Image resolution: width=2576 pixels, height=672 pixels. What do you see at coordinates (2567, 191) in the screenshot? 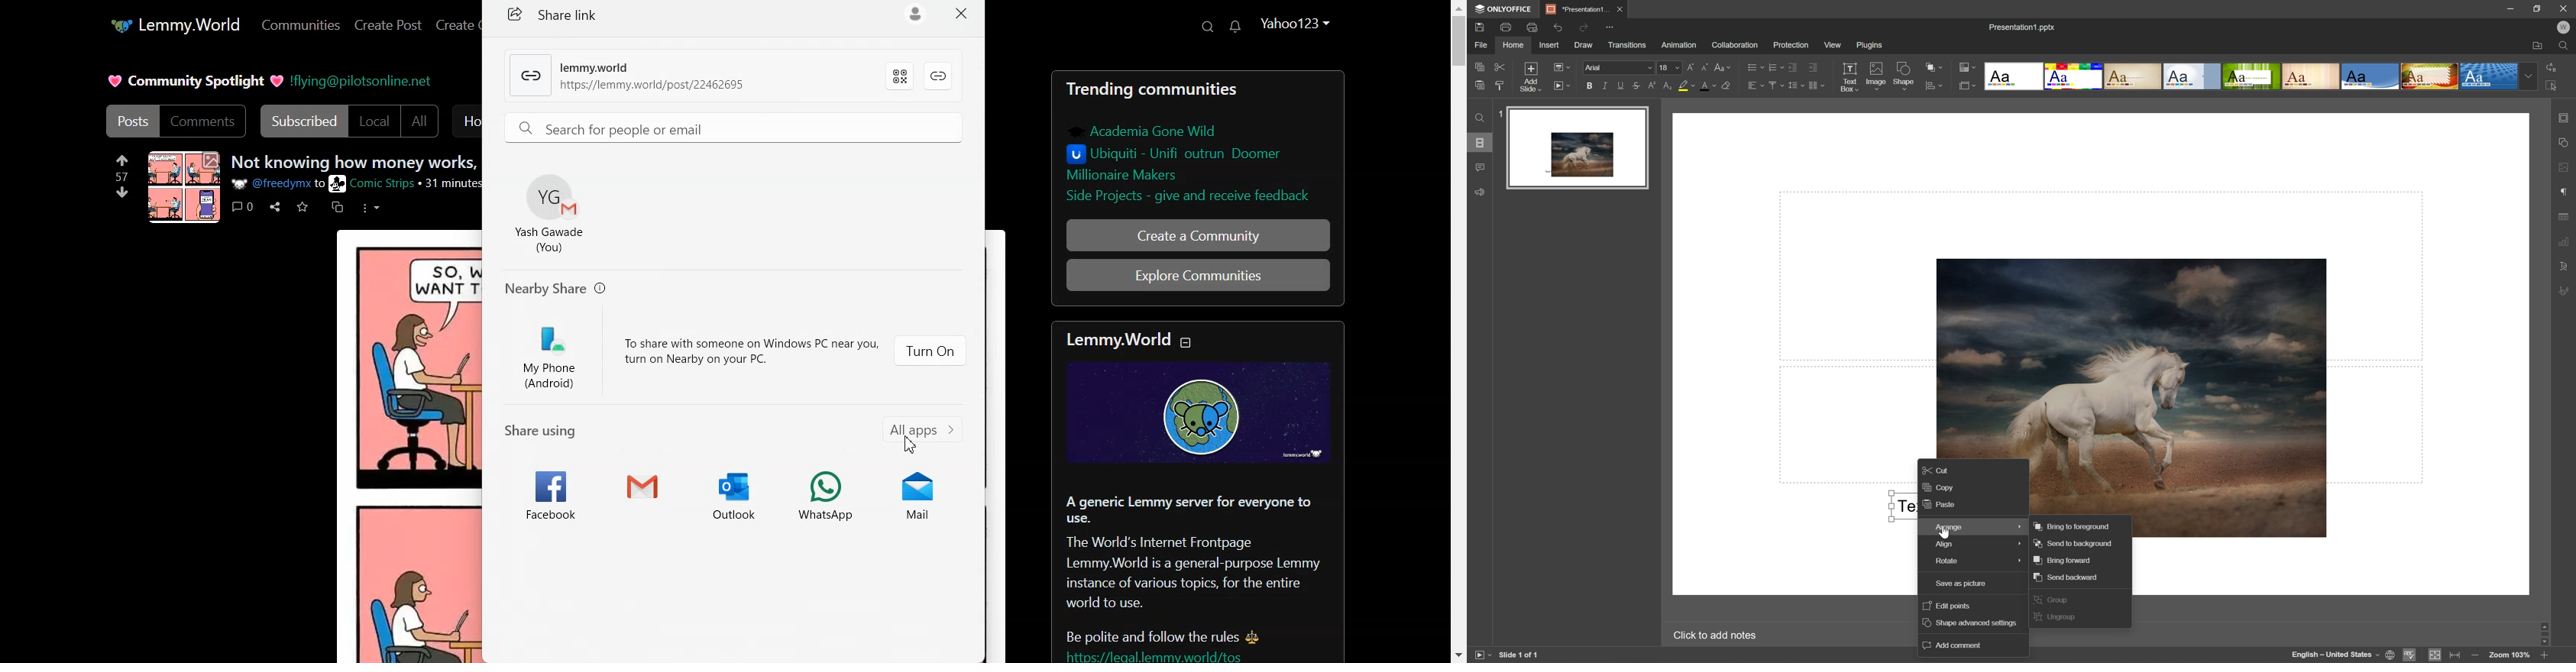
I see `Paragraph settings` at bounding box center [2567, 191].